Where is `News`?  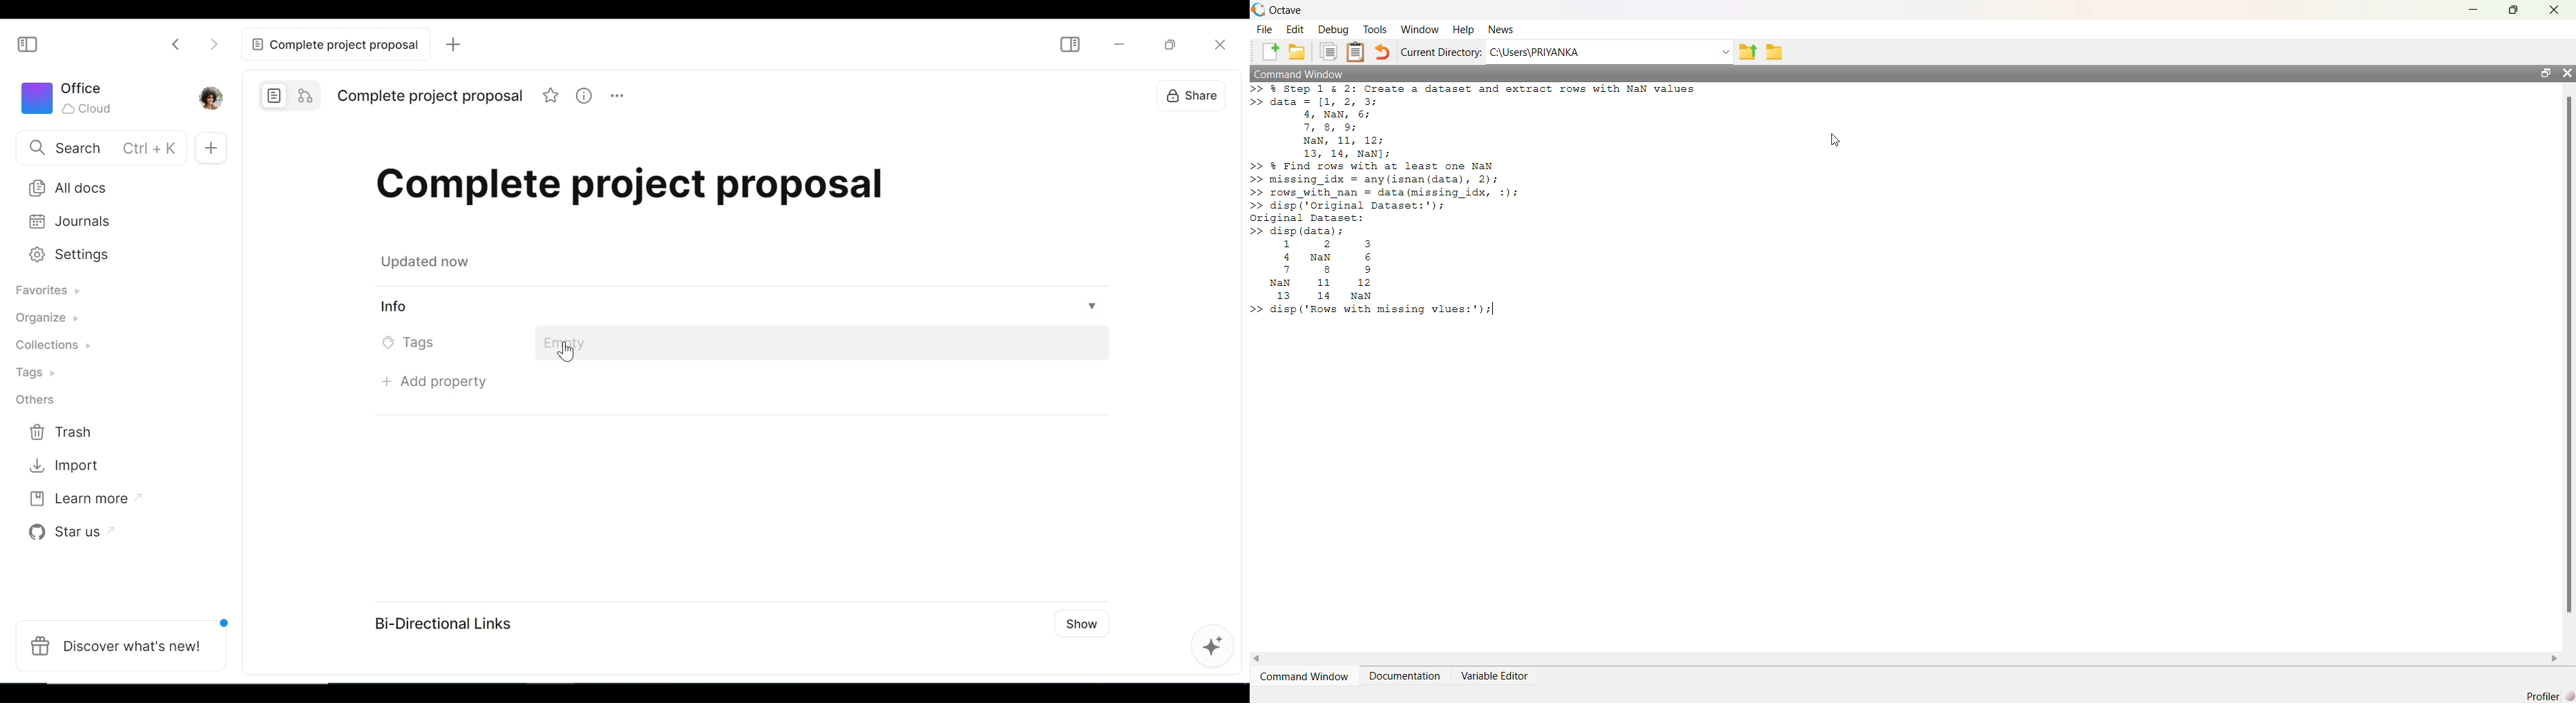 News is located at coordinates (1502, 29).